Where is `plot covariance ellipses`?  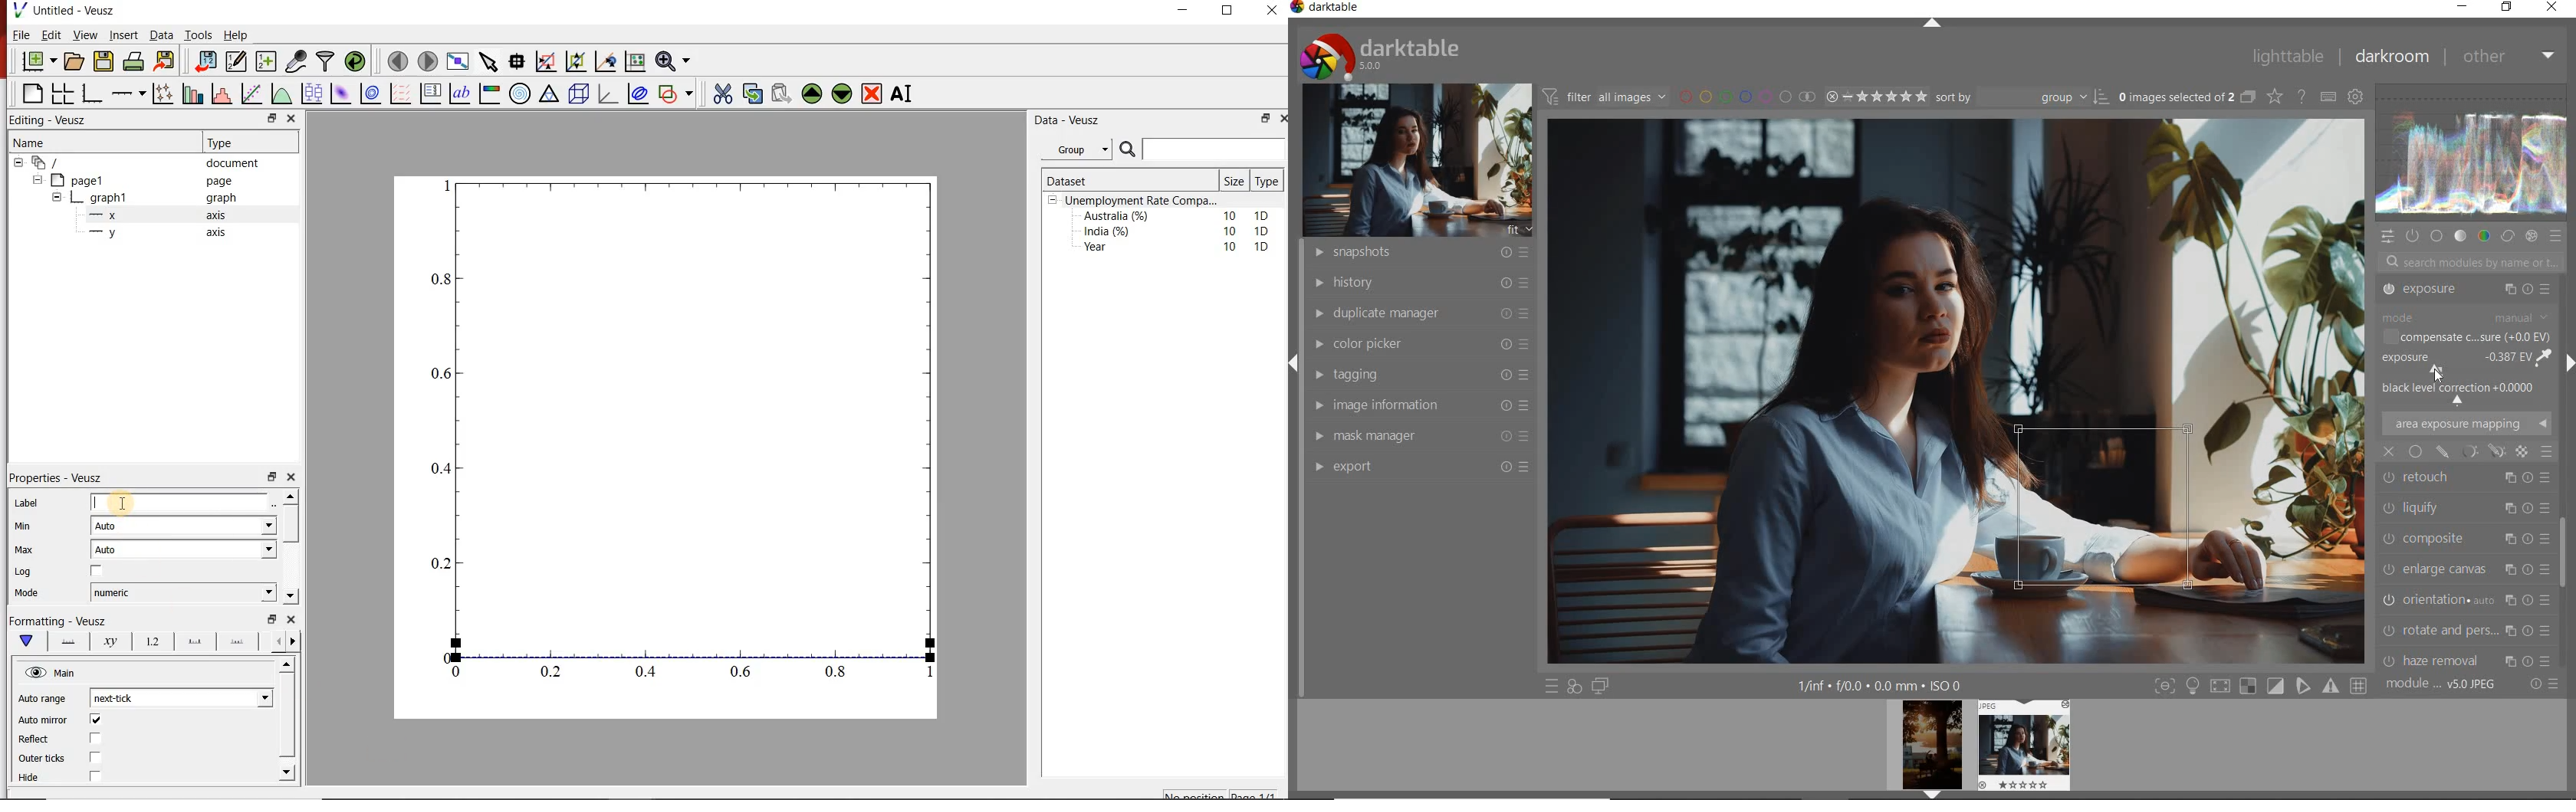
plot covariance ellipses is located at coordinates (639, 93).